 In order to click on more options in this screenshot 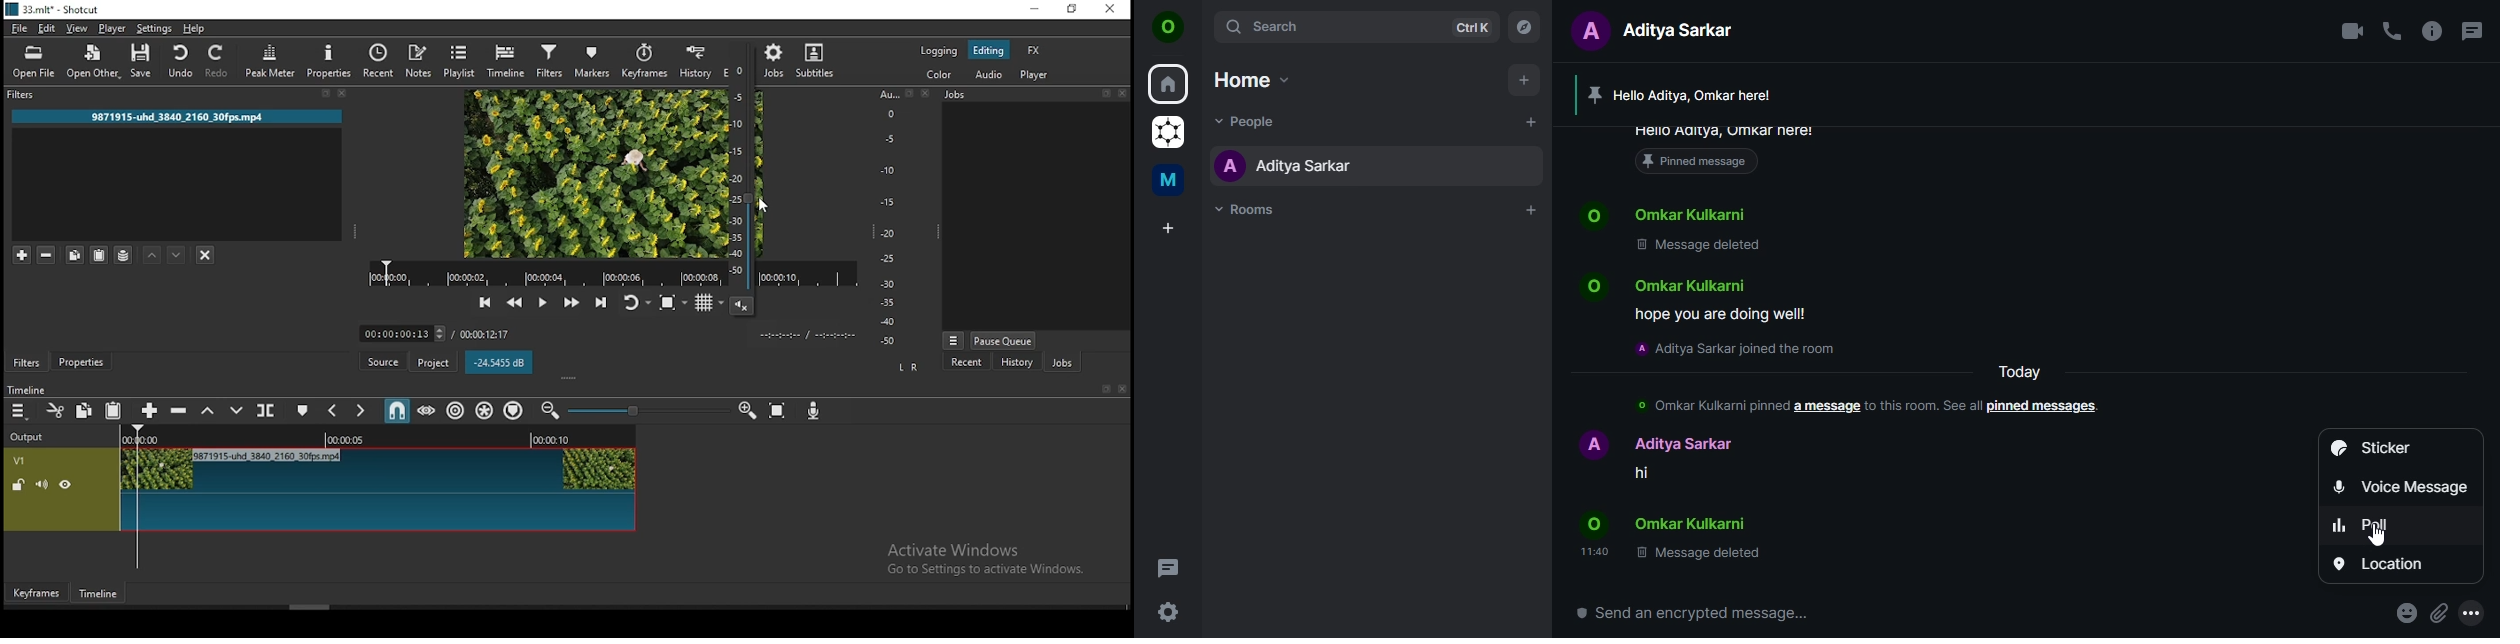, I will do `click(2478, 613)`.